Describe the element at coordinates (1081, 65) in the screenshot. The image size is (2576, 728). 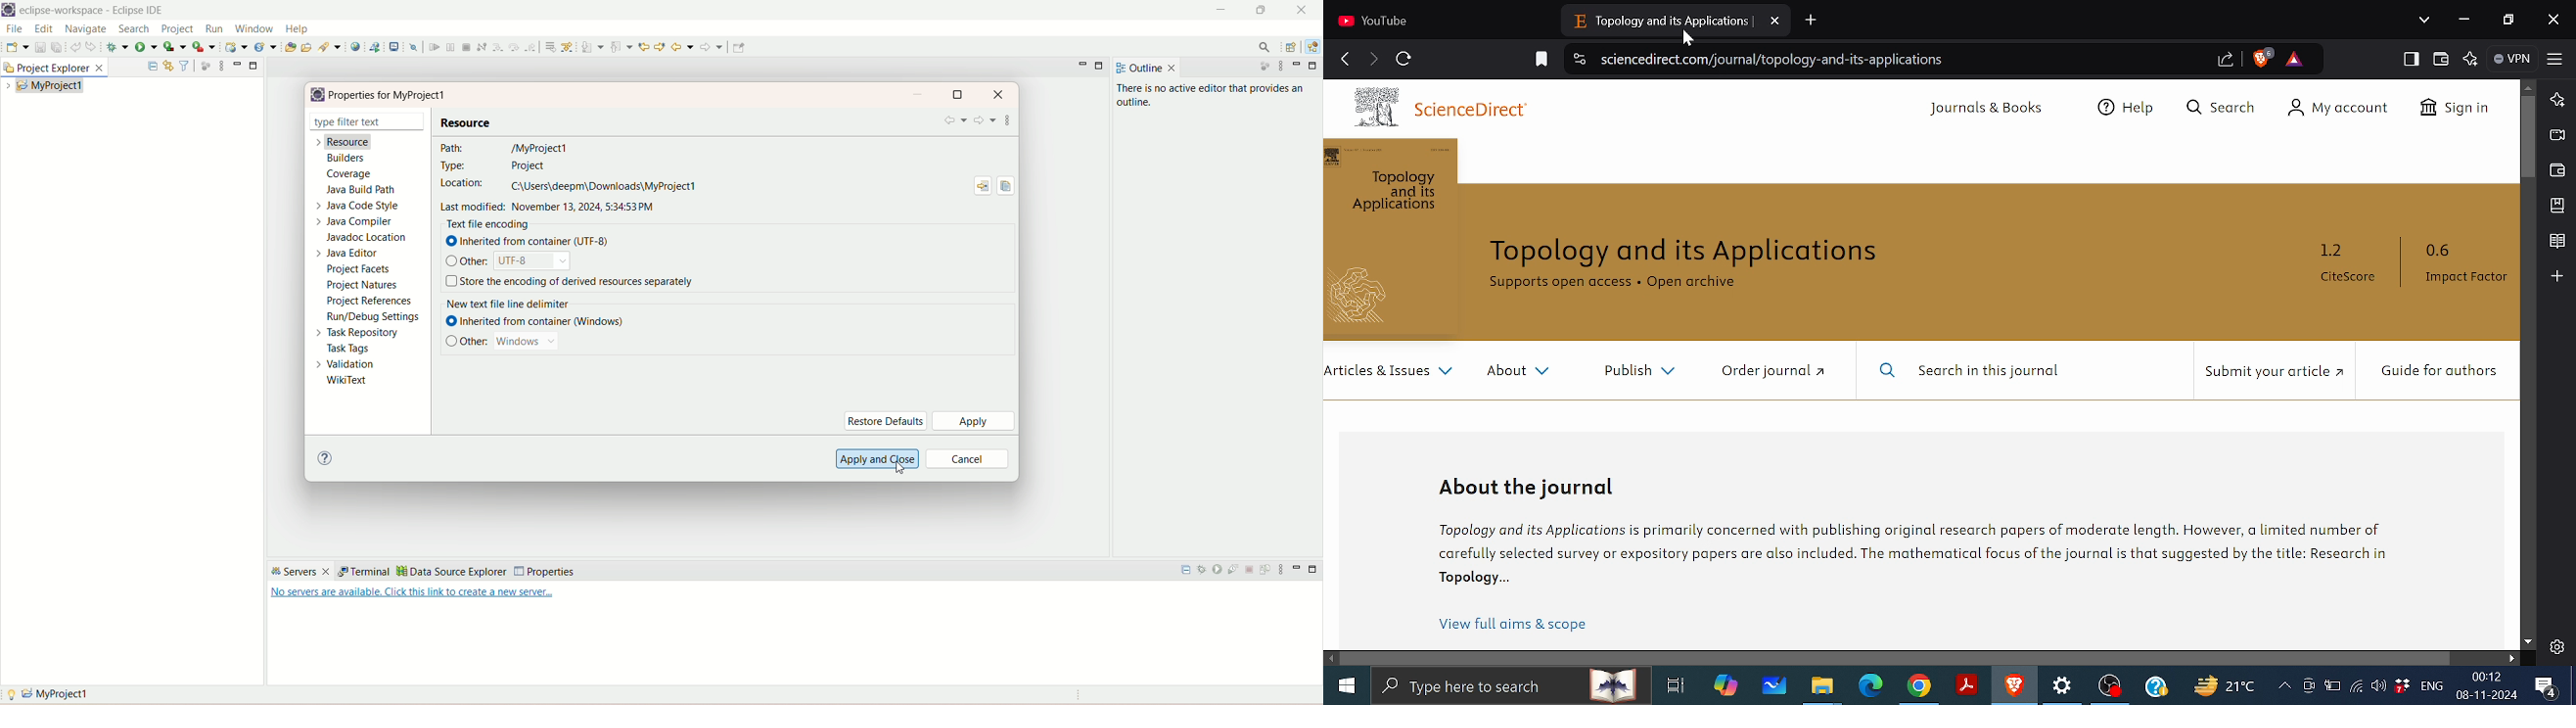
I see `minimize` at that location.